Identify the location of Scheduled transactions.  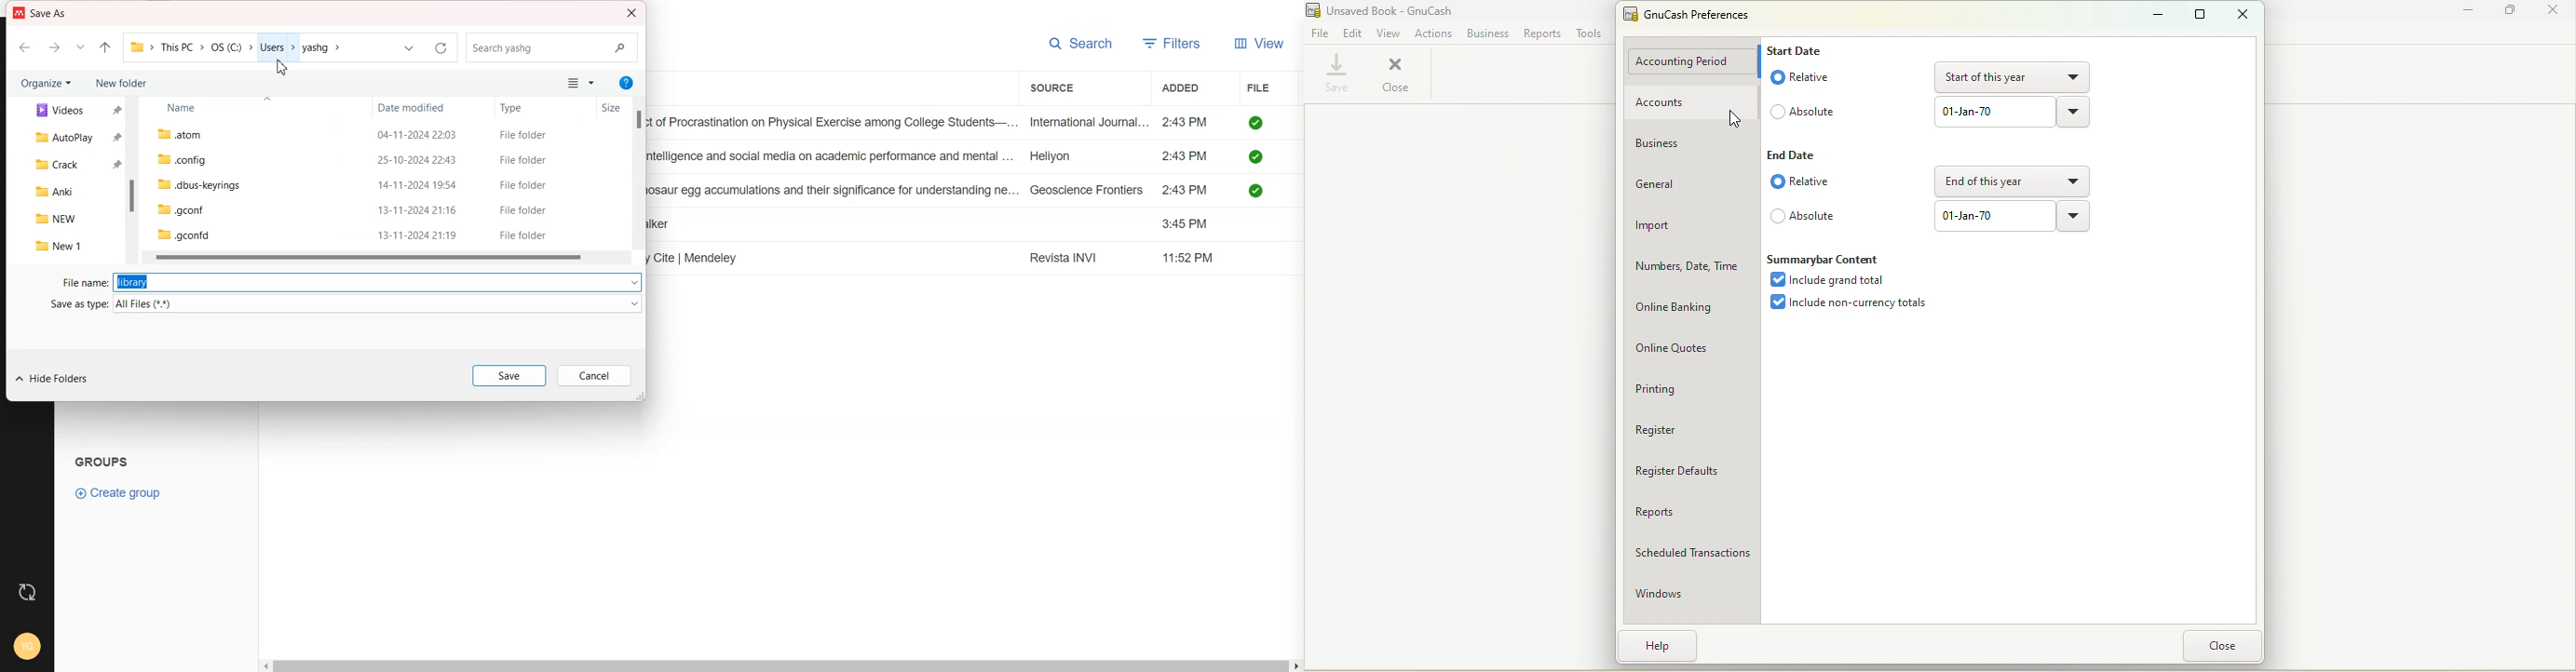
(1690, 550).